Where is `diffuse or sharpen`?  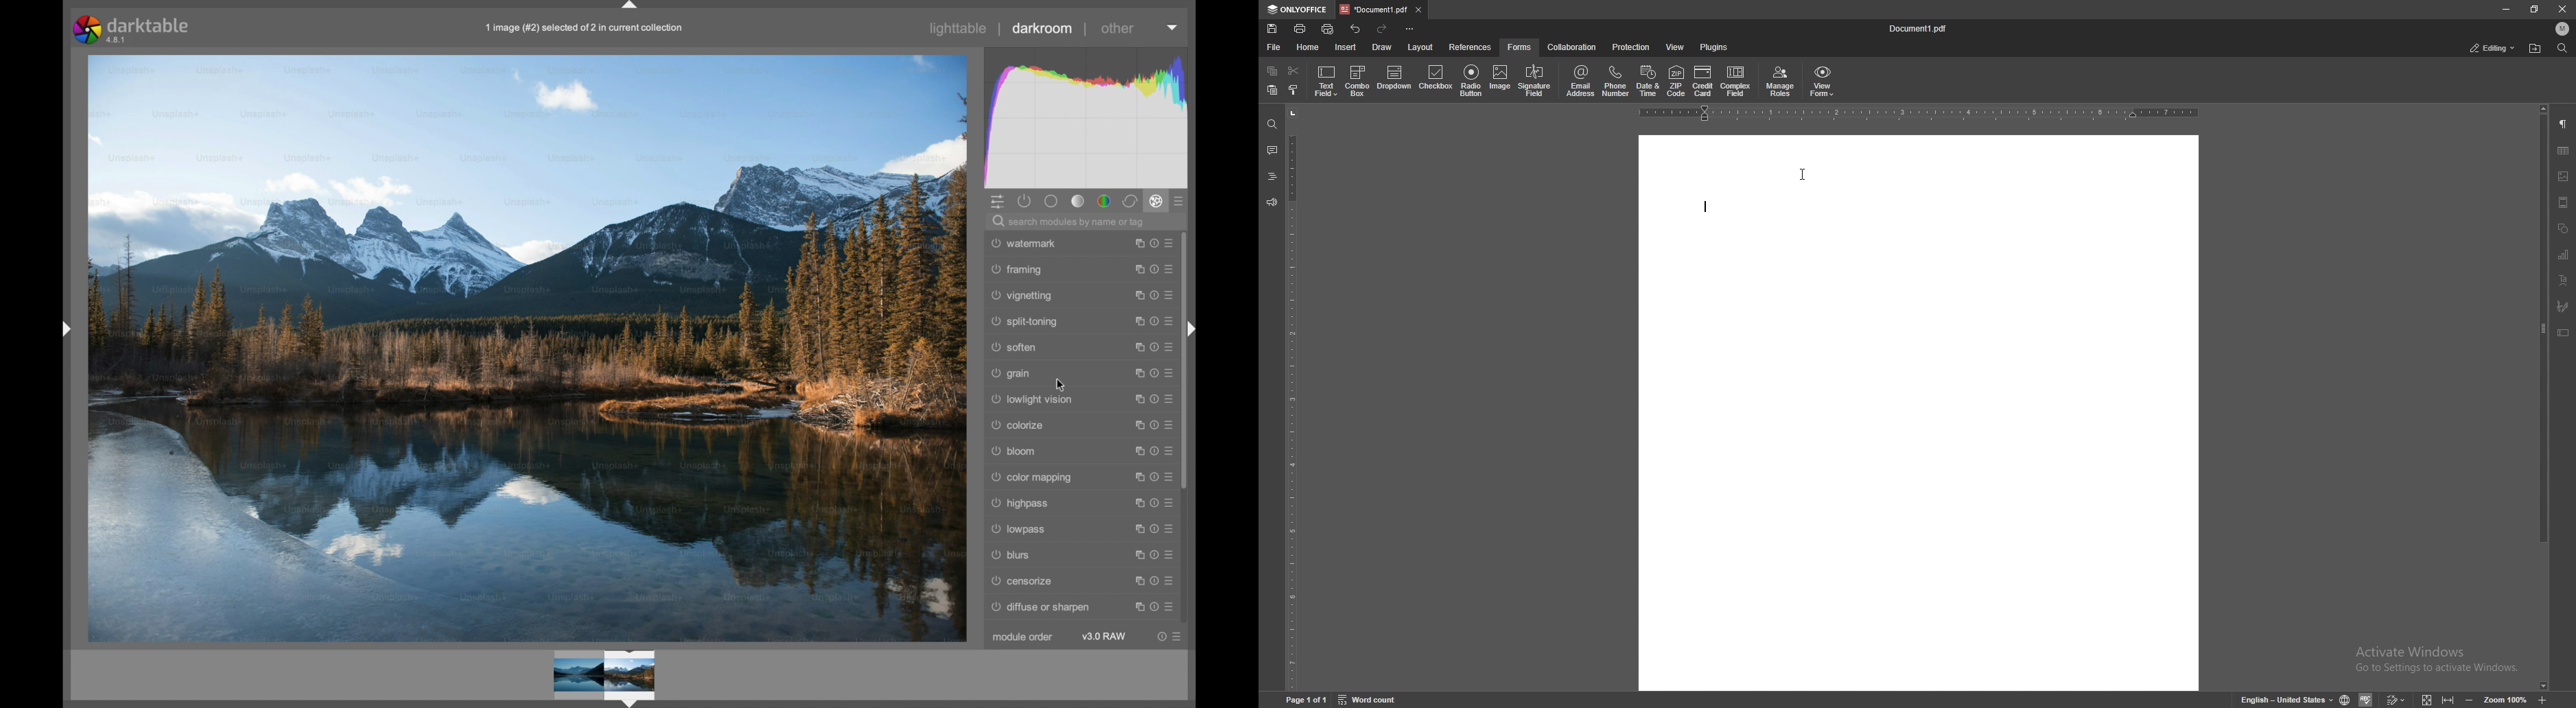 diffuse or sharpen is located at coordinates (1040, 607).